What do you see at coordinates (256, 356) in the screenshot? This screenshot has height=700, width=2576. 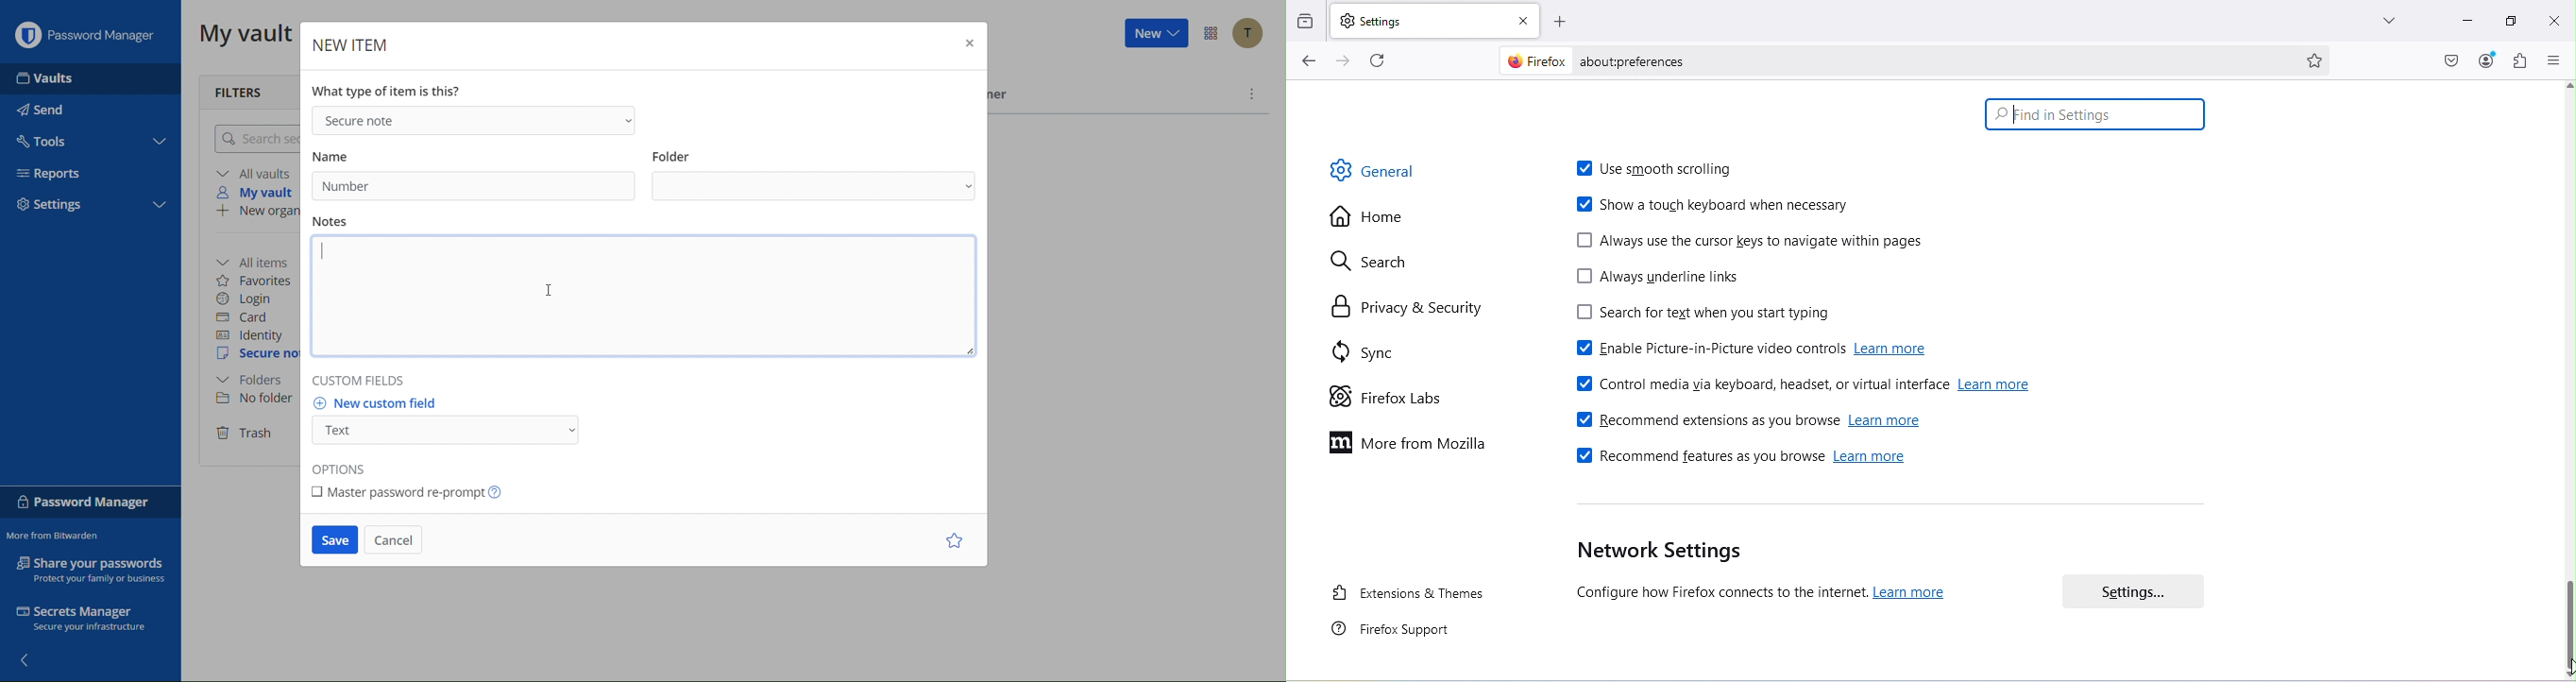 I see `Secure Note` at bounding box center [256, 356].